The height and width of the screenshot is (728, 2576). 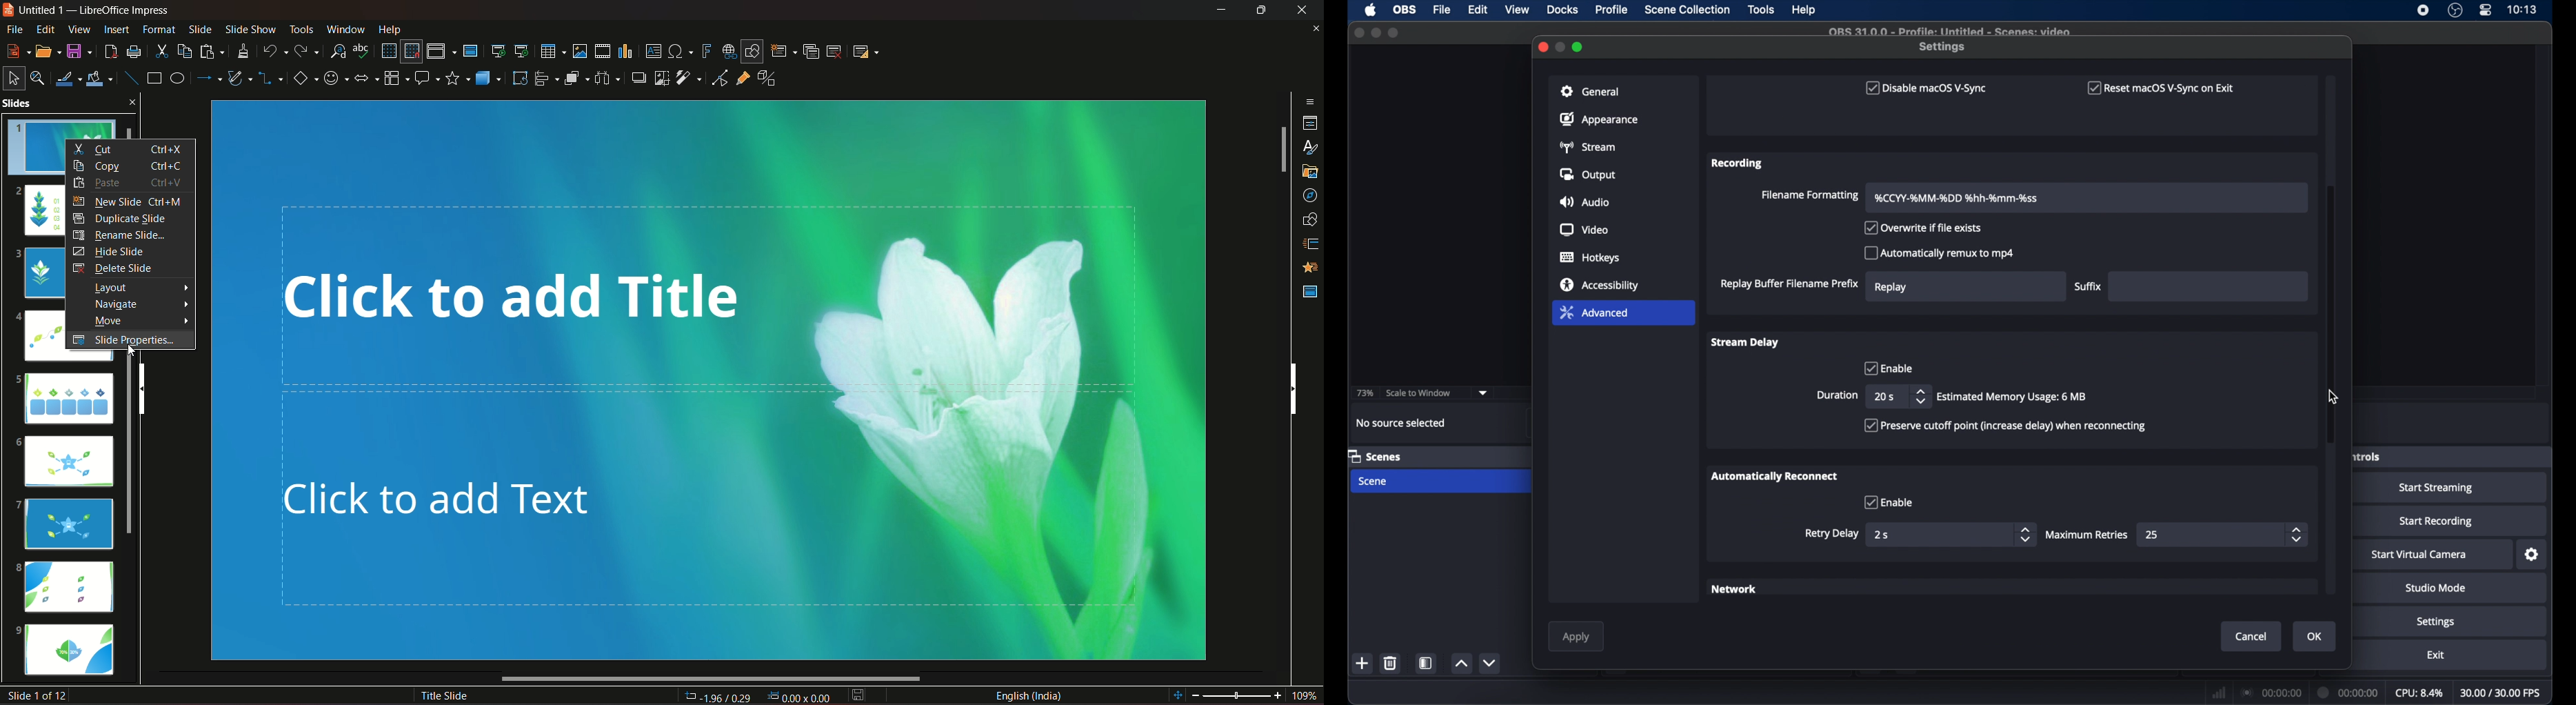 I want to click on title slide, so click(x=442, y=695).